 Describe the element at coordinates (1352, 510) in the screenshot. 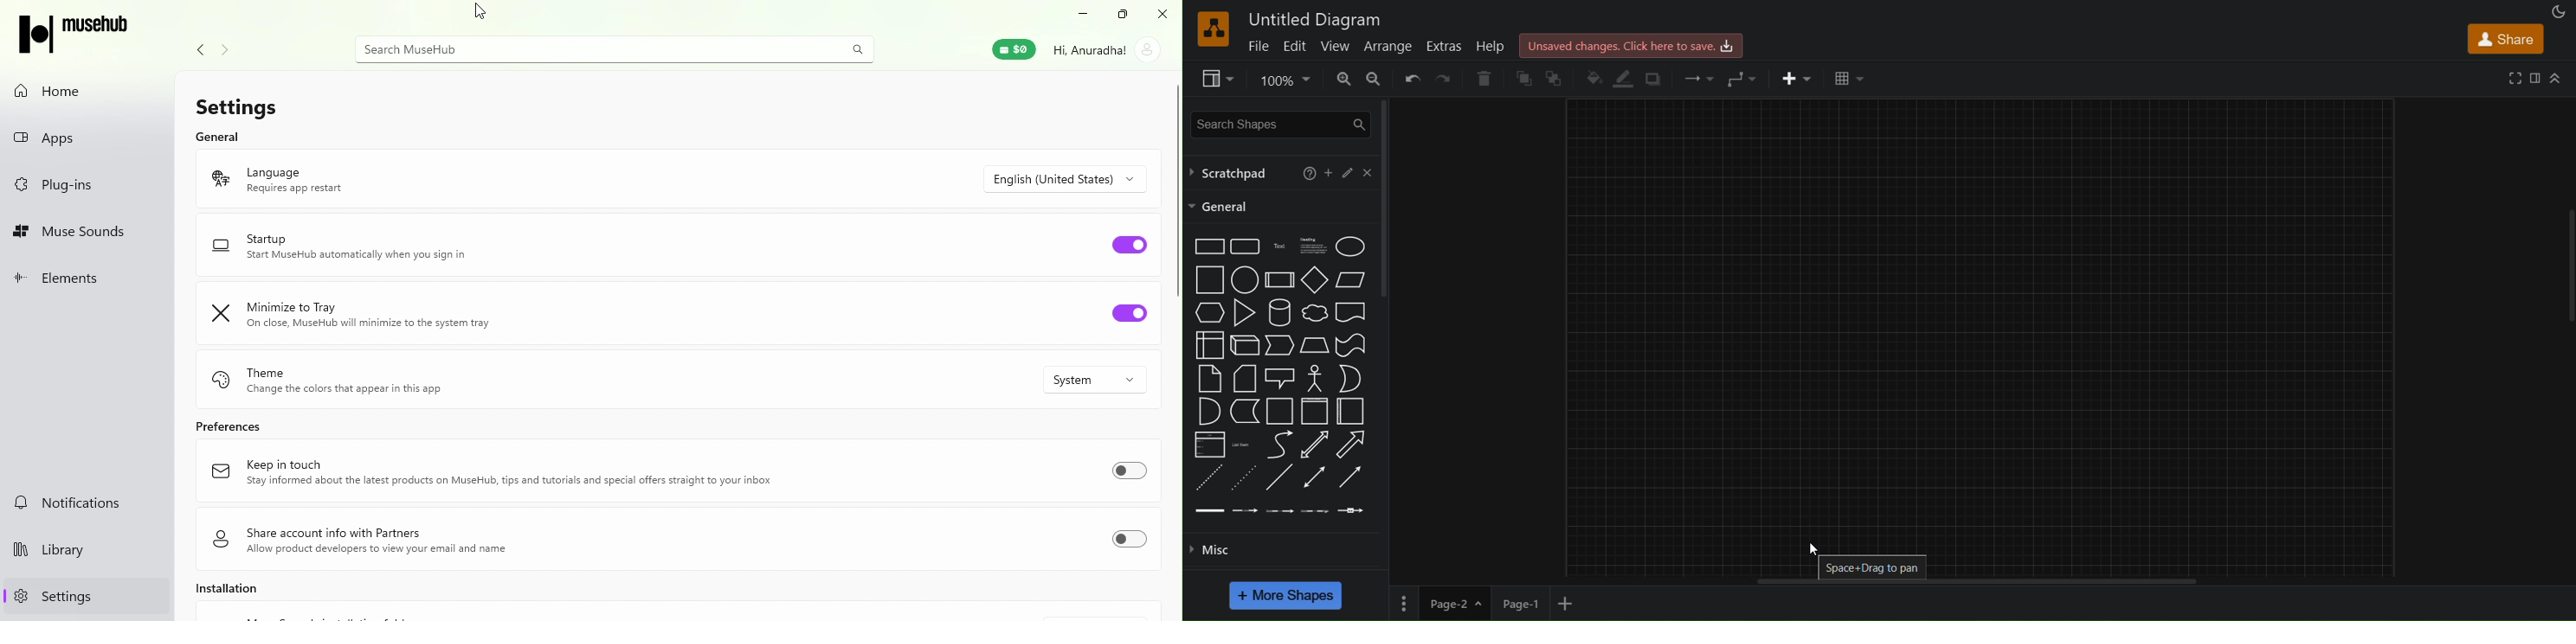

I see `connector with symbol` at that location.